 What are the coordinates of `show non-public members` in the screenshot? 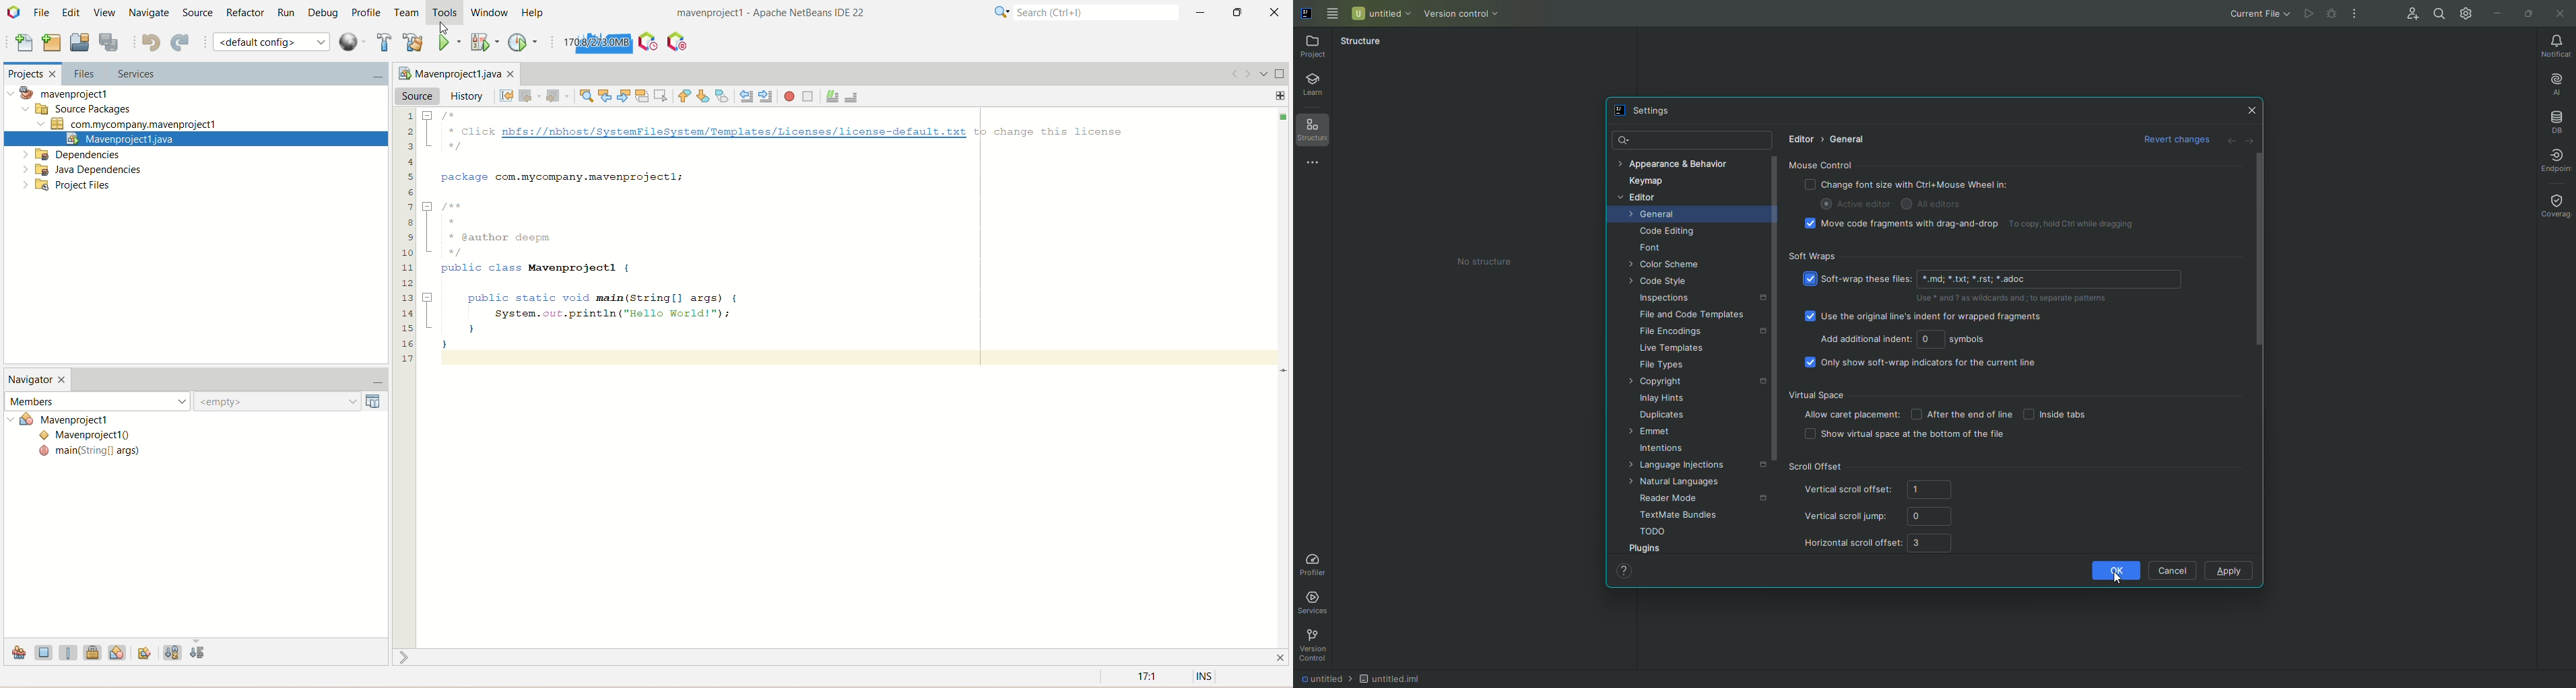 It's located at (95, 652).